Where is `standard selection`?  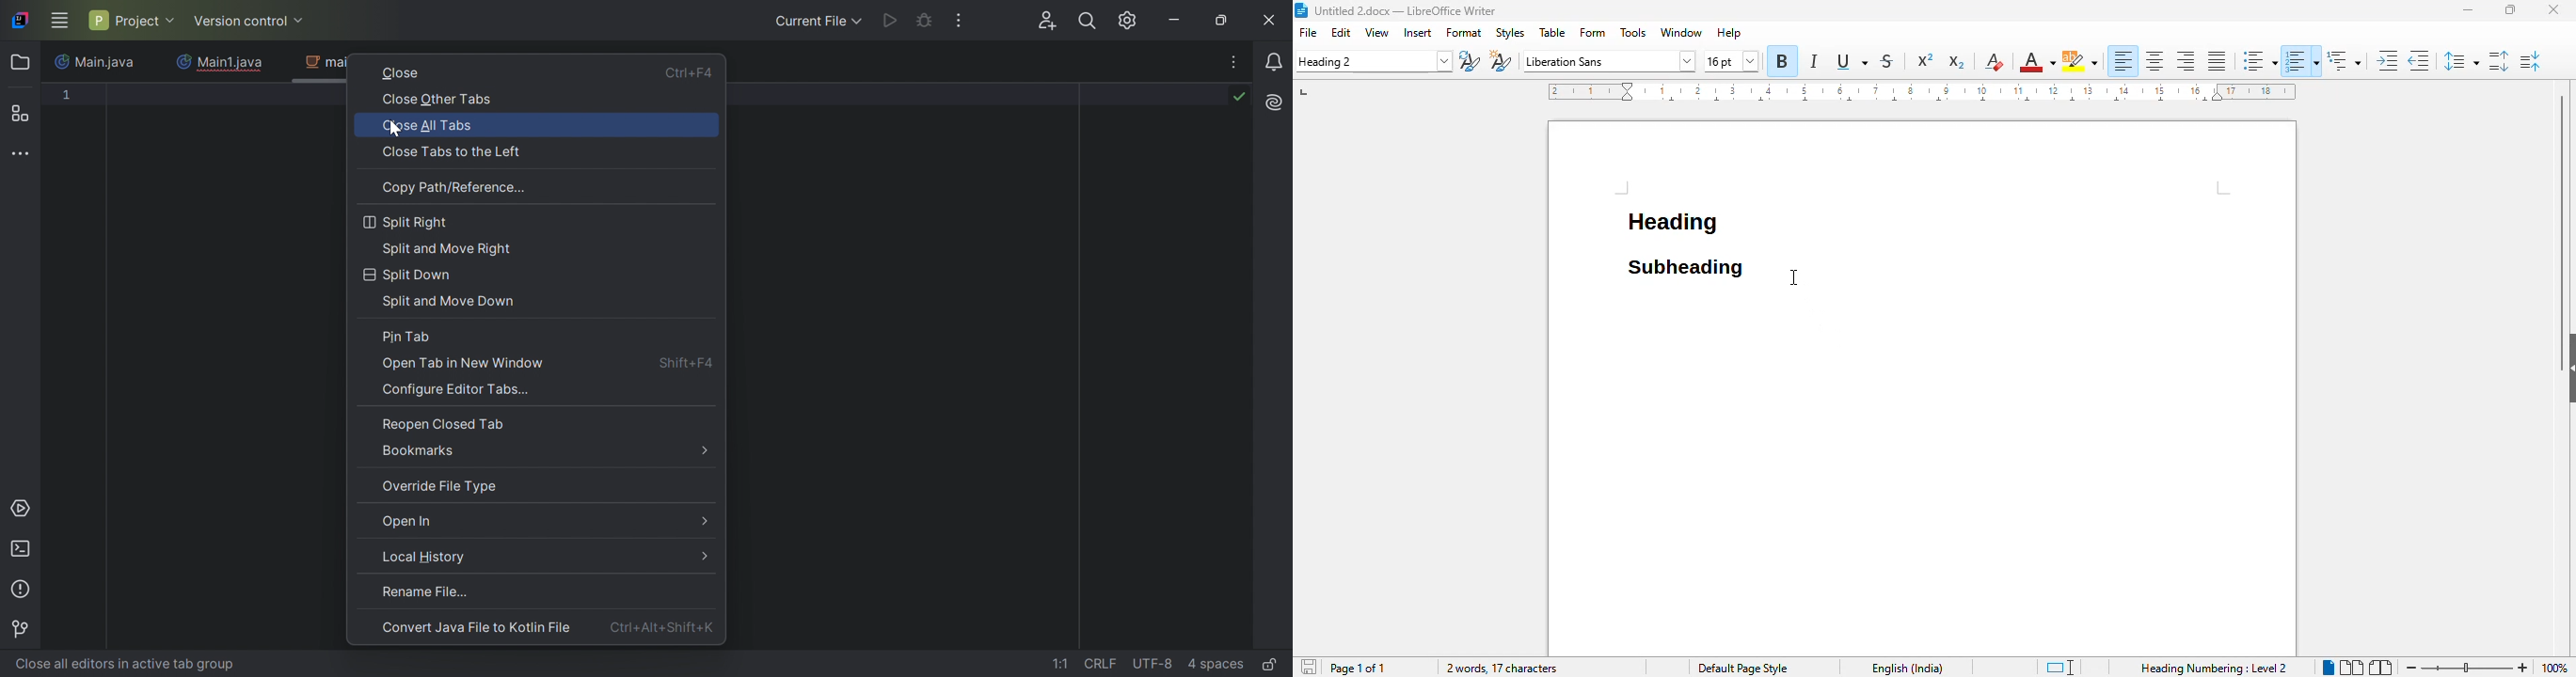 standard selection is located at coordinates (2059, 668).